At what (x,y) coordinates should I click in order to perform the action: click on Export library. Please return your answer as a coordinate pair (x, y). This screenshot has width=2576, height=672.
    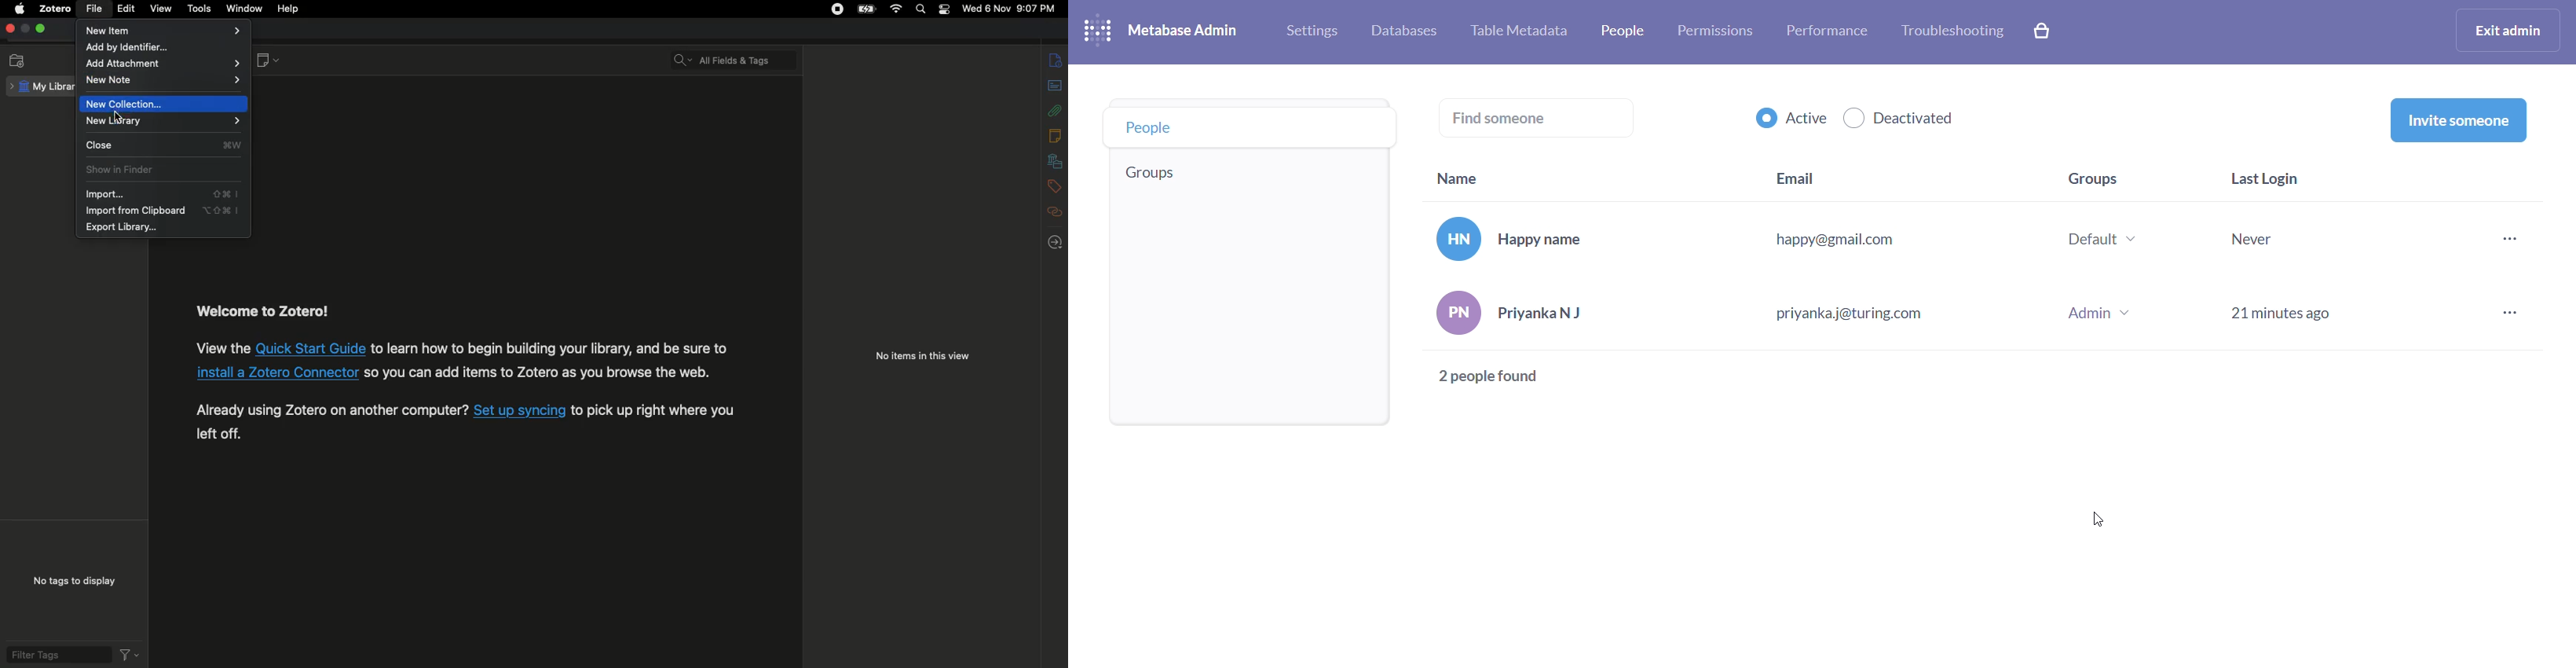
    Looking at the image, I should click on (124, 228).